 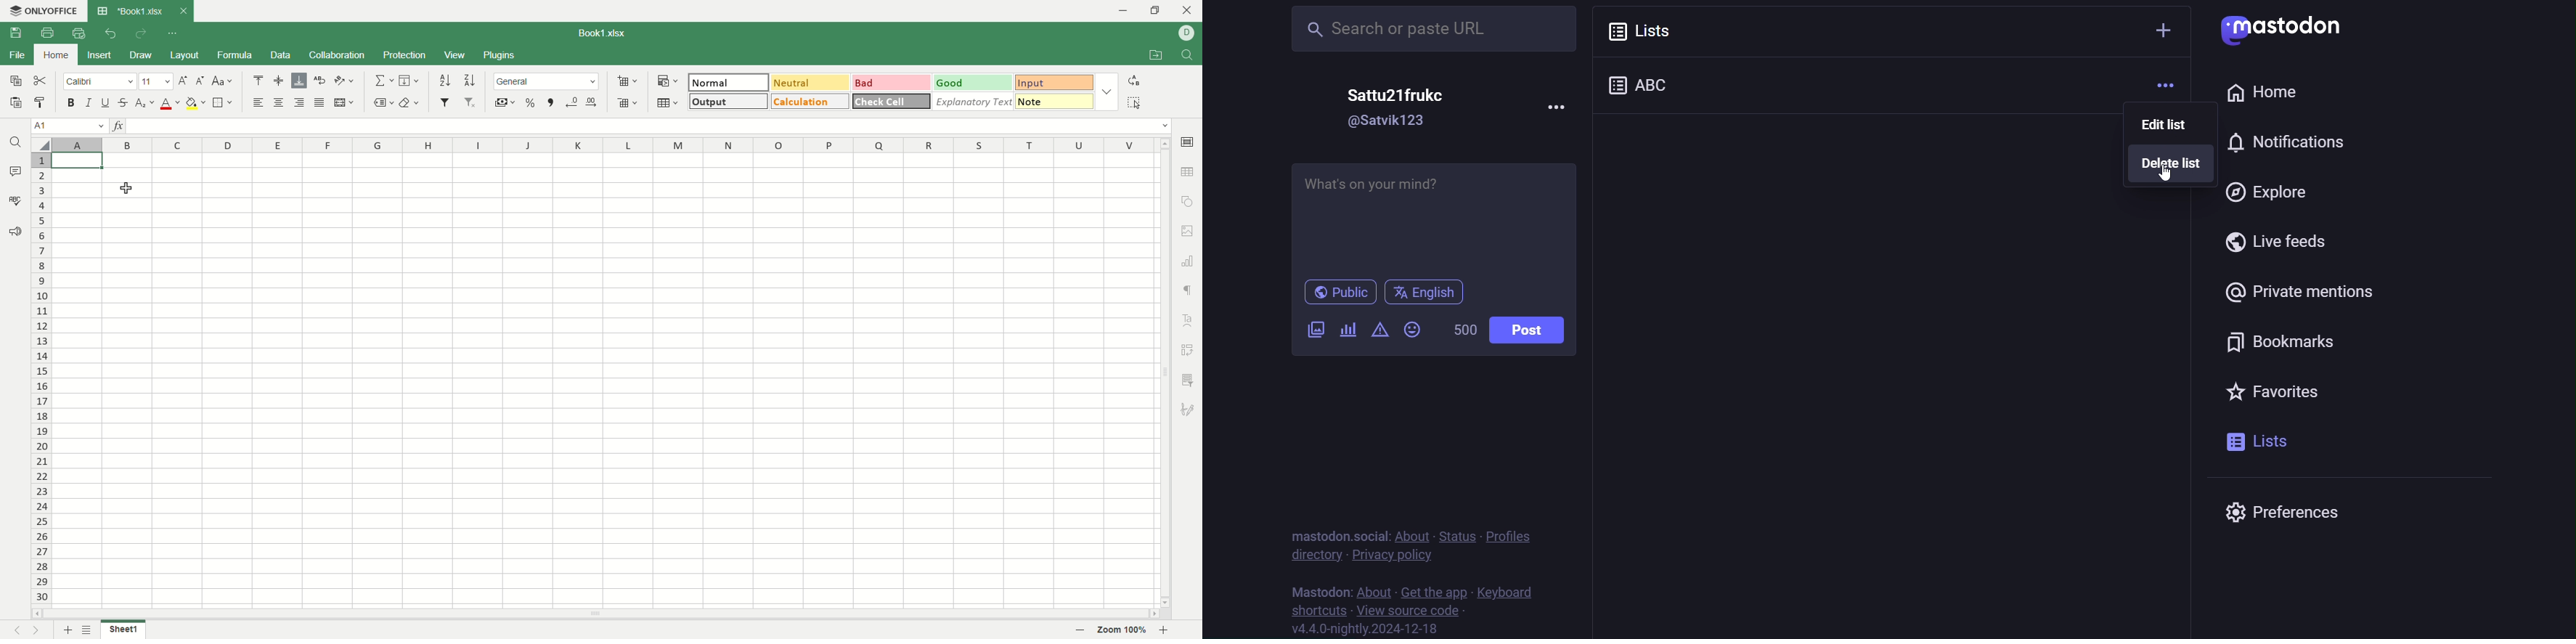 What do you see at coordinates (1190, 407) in the screenshot?
I see `signature` at bounding box center [1190, 407].